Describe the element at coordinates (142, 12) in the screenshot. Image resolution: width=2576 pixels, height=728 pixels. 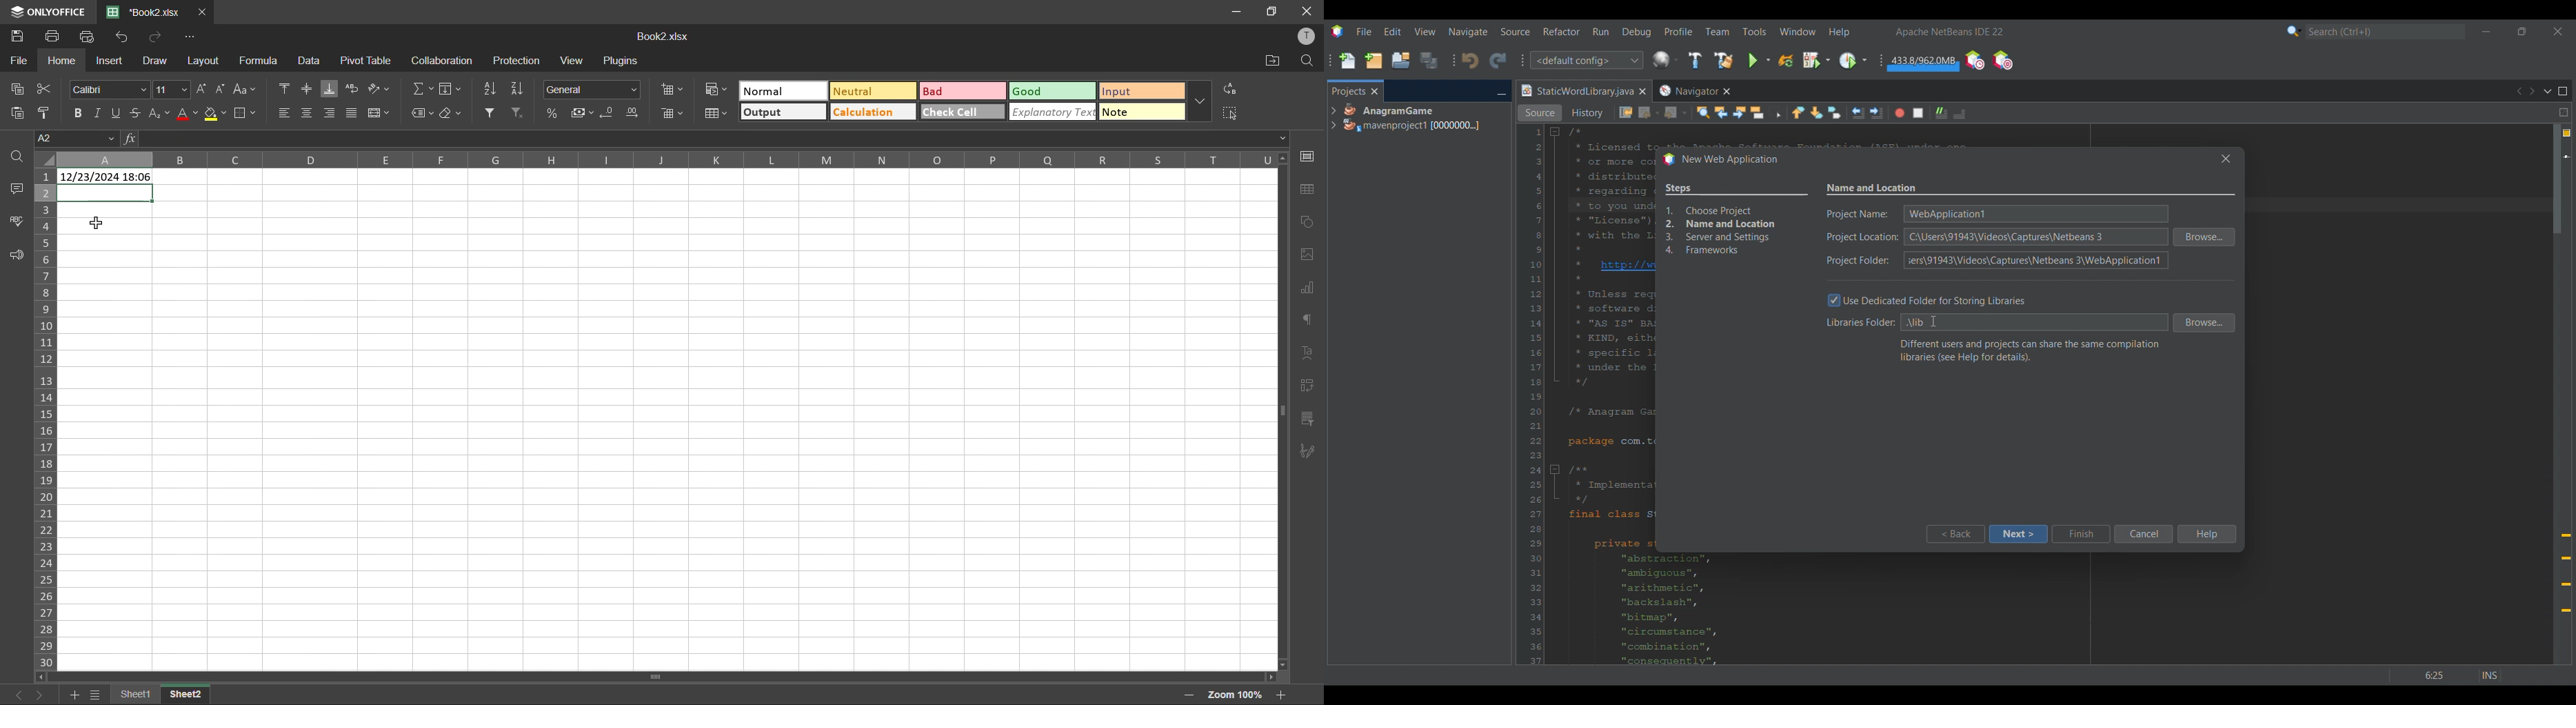
I see `book2.xlsx` at that location.